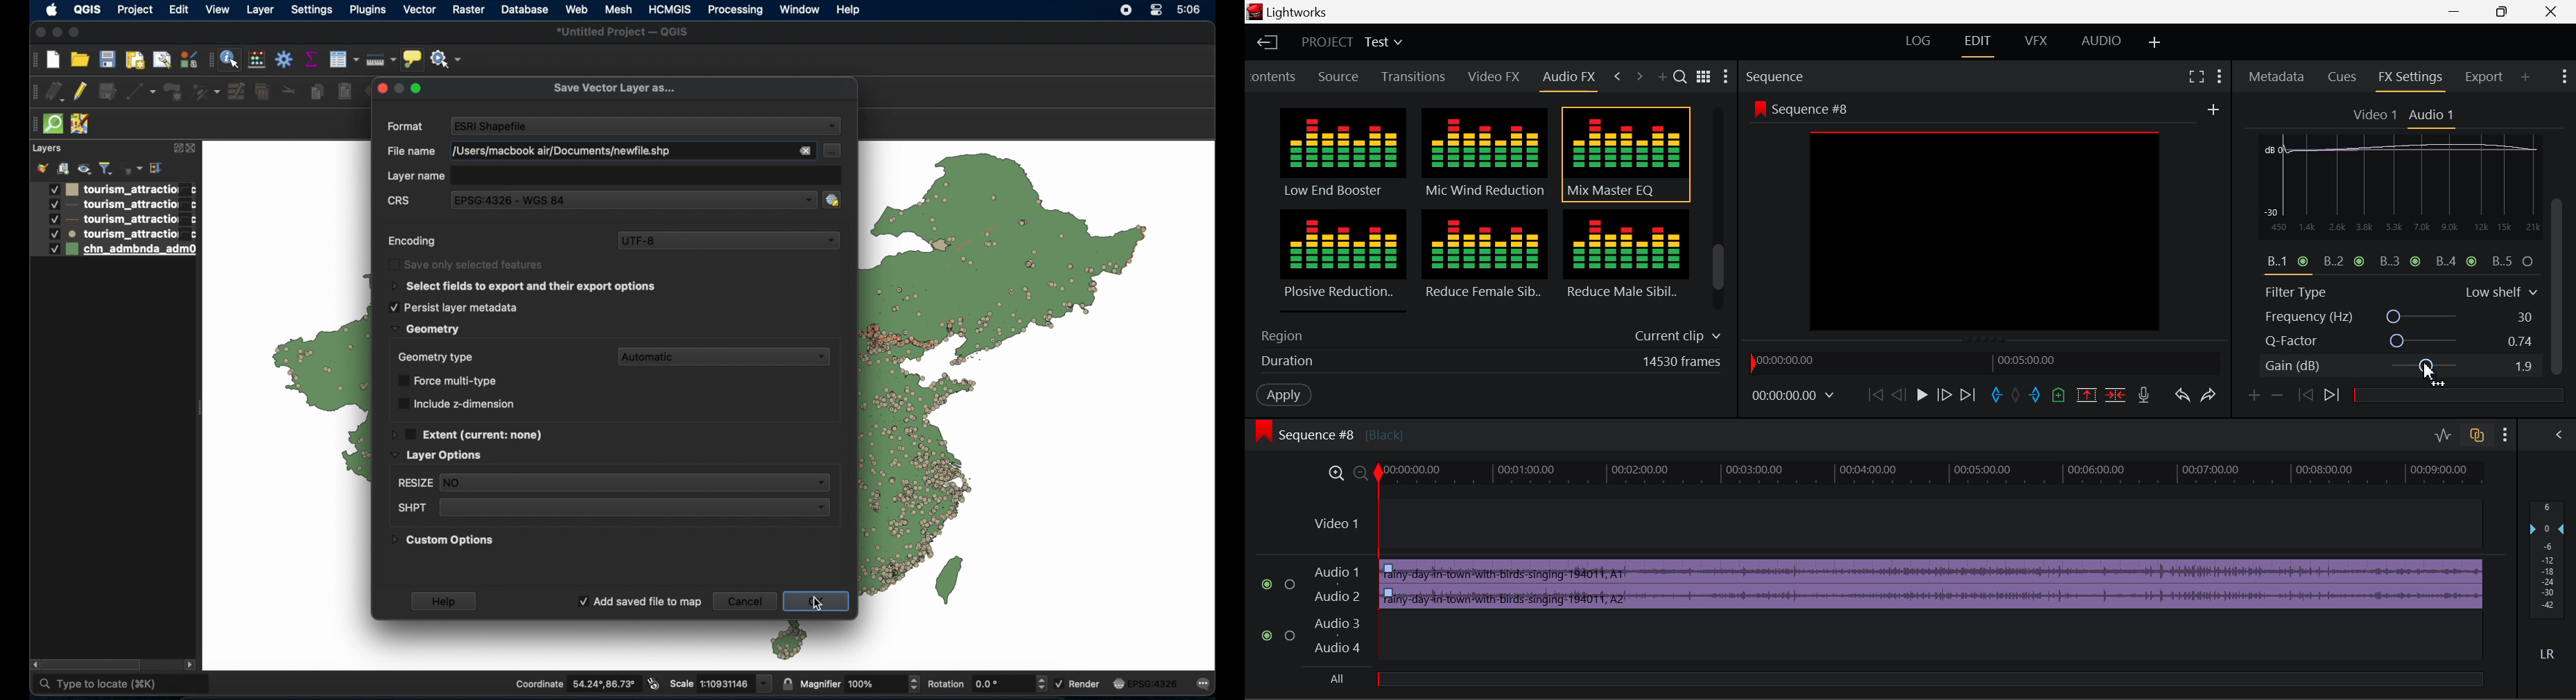 This screenshot has width=2576, height=700. Describe the element at coordinates (1944, 396) in the screenshot. I see `Go Forward` at that location.